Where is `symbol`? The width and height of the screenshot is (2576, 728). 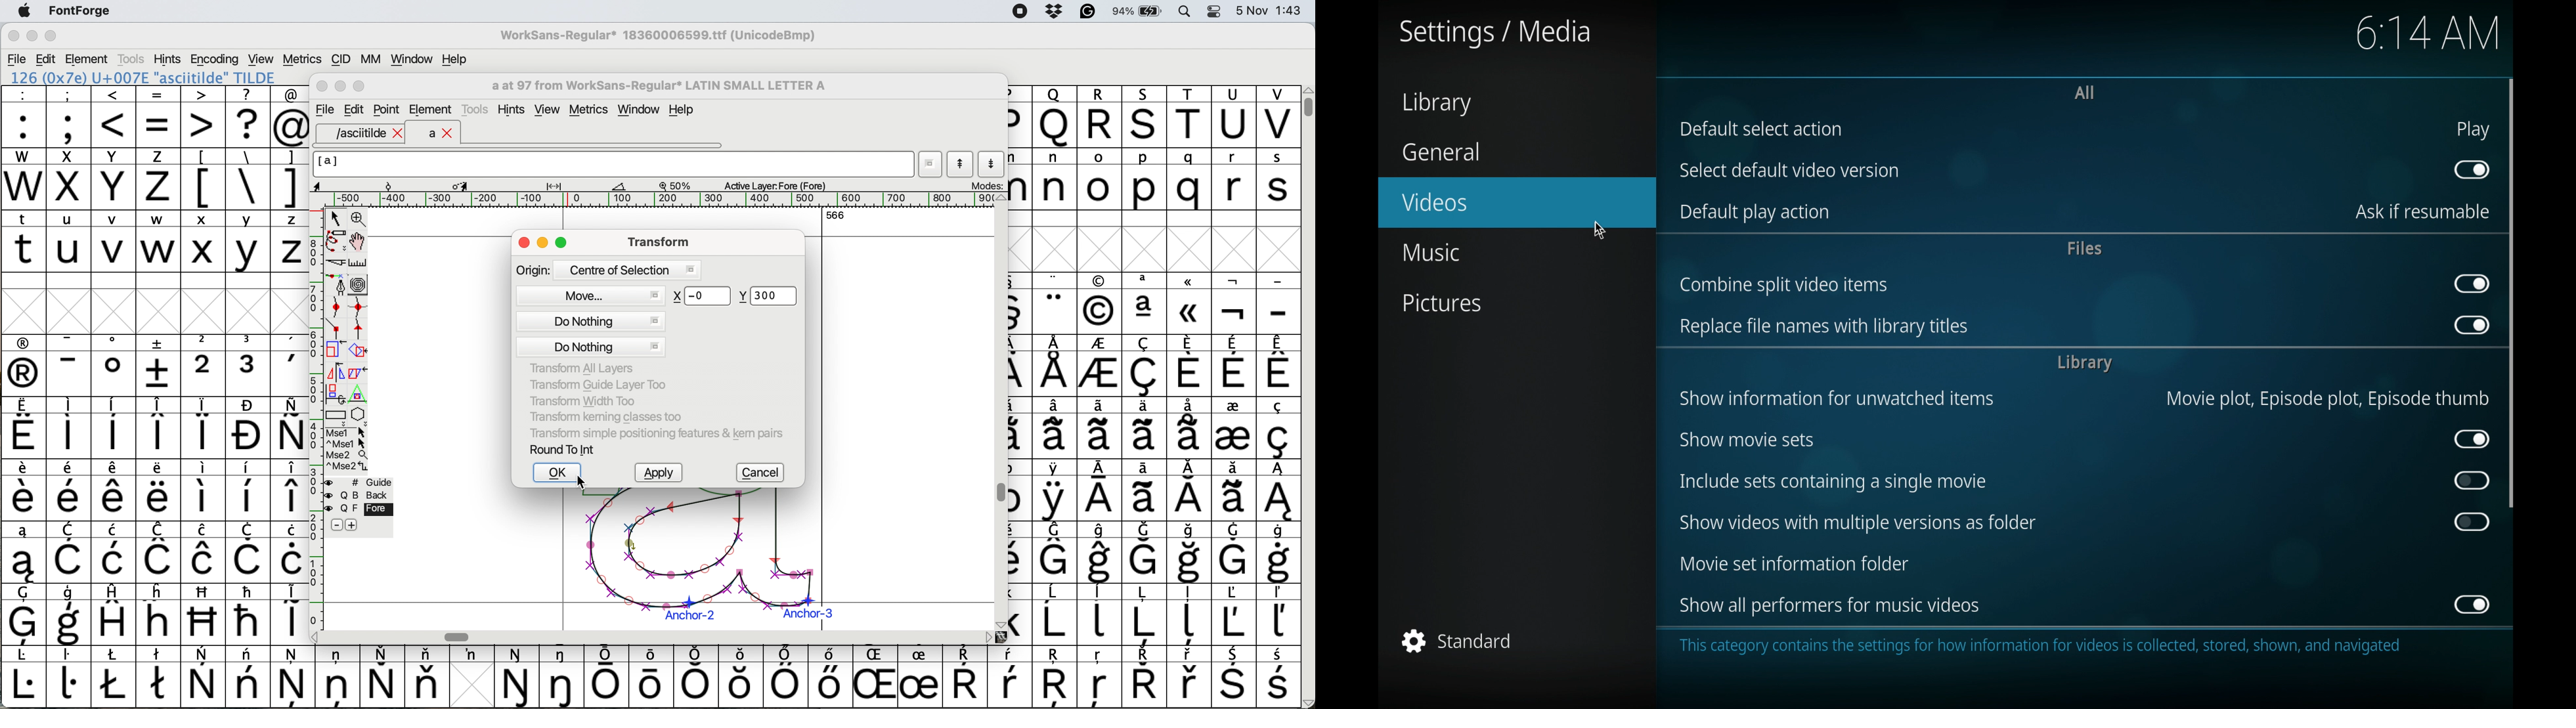
symbol is located at coordinates (338, 676).